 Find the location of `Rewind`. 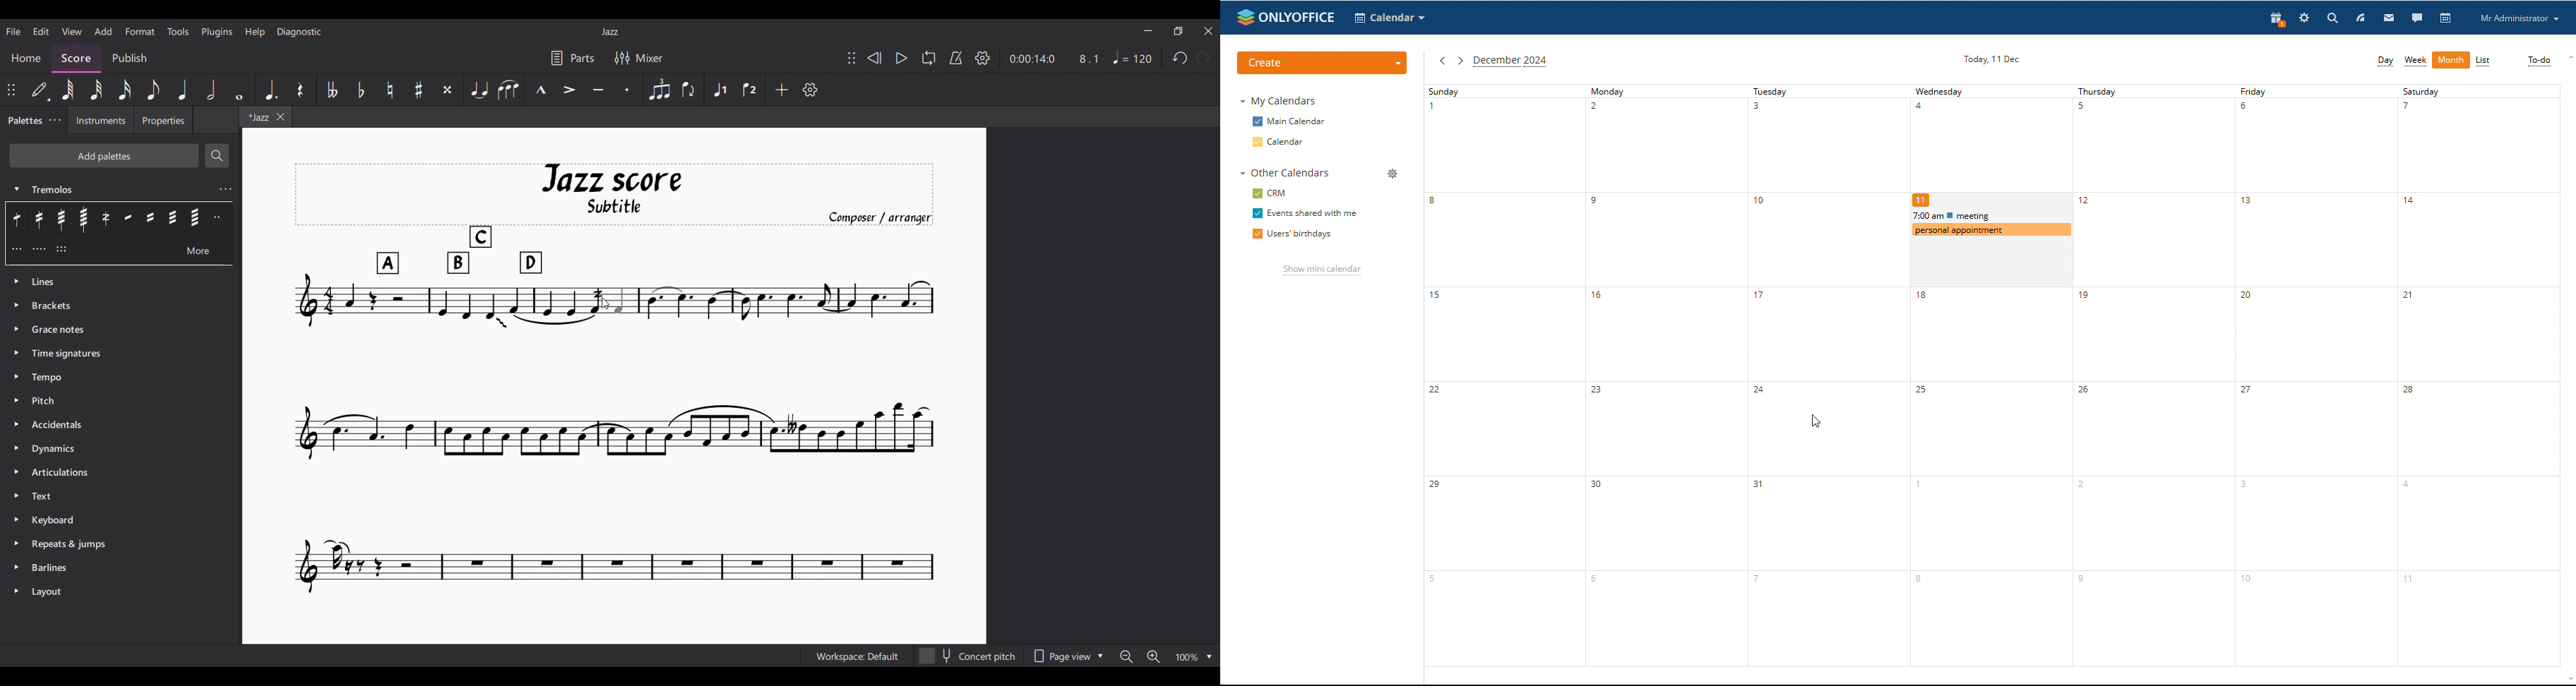

Rewind is located at coordinates (874, 58).